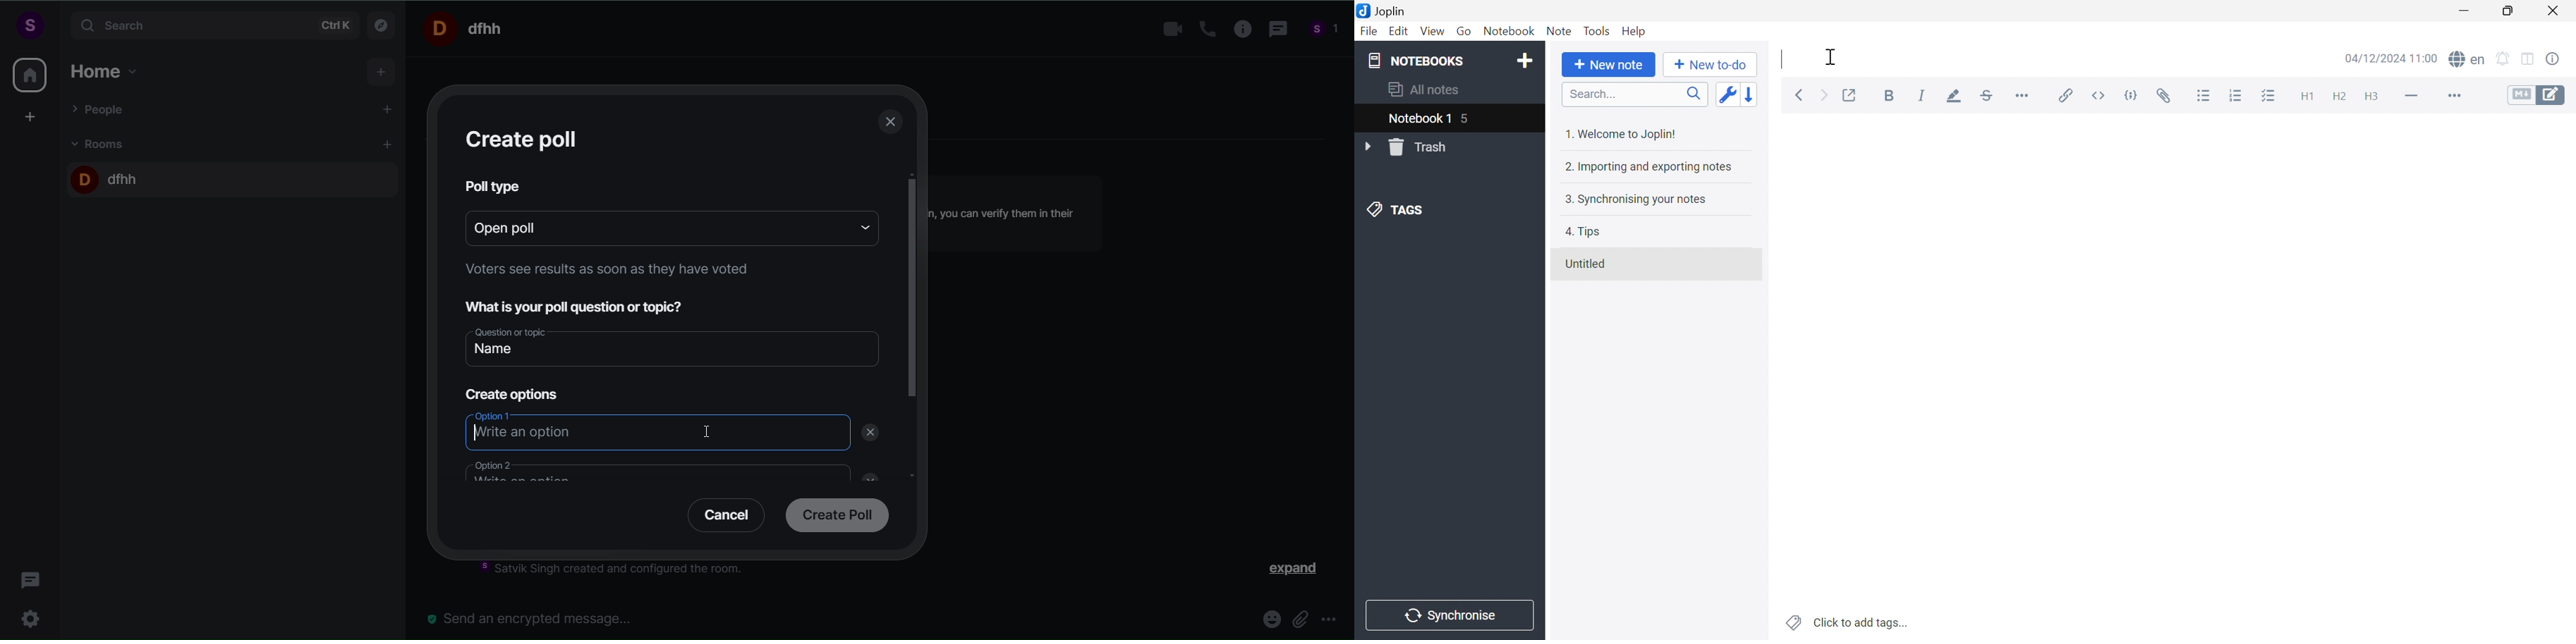  What do you see at coordinates (473, 433) in the screenshot?
I see `typing cursor` at bounding box center [473, 433].